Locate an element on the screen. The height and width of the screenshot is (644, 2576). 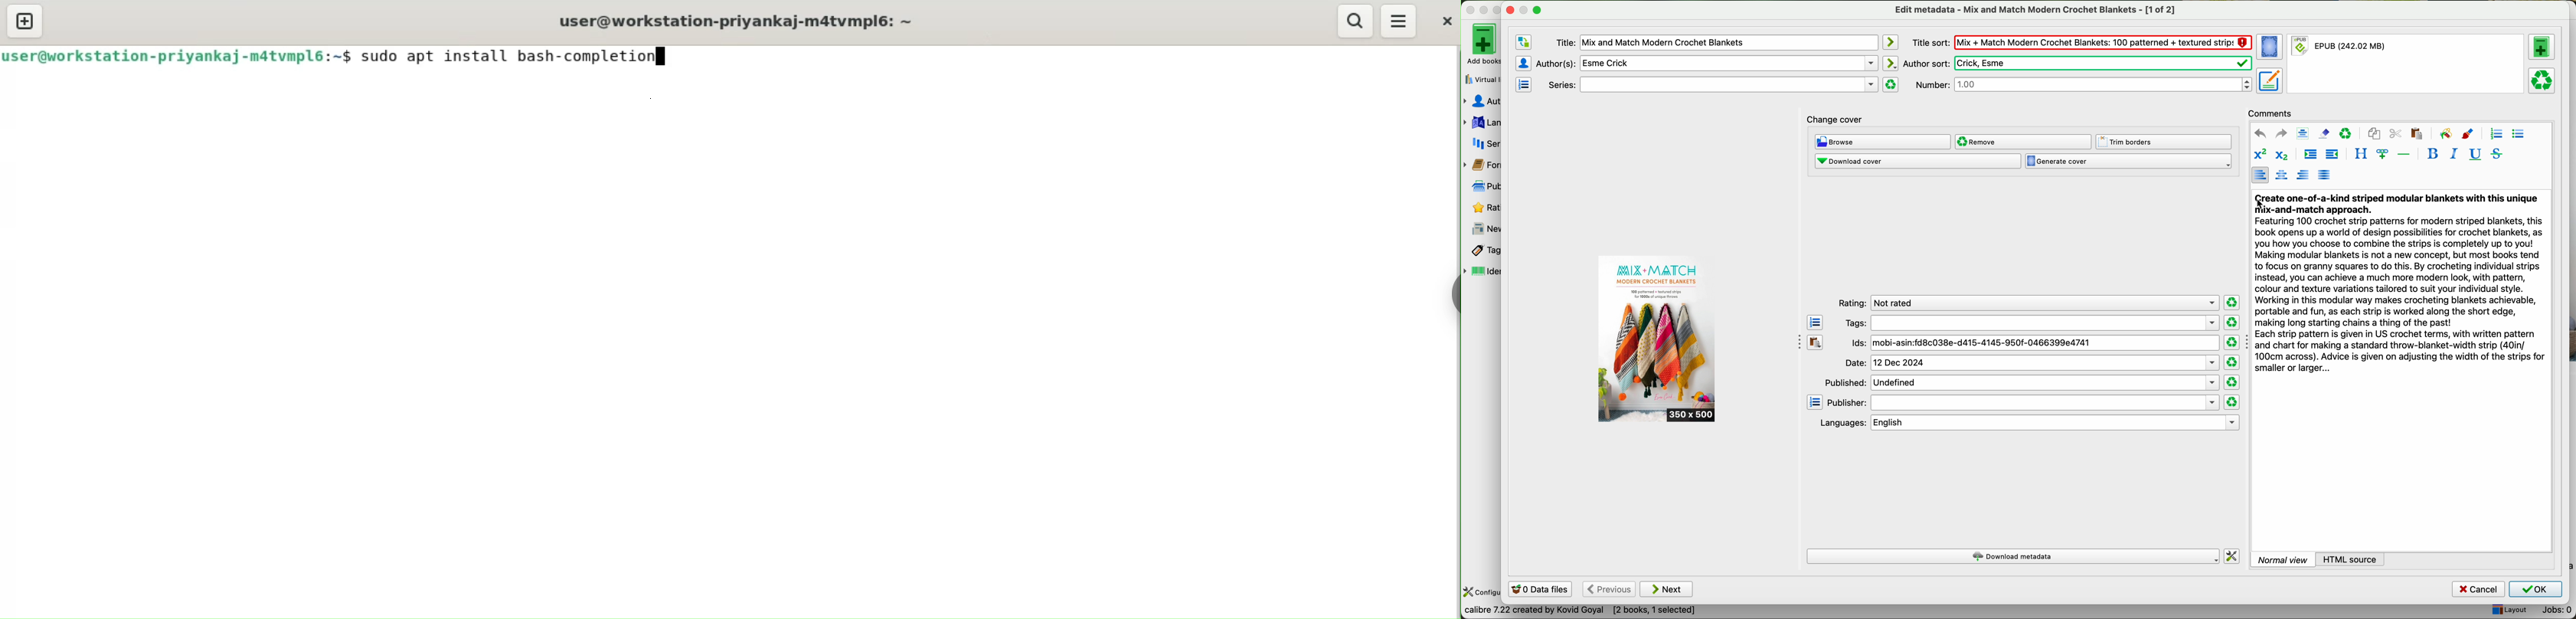
redo is located at coordinates (2281, 133).